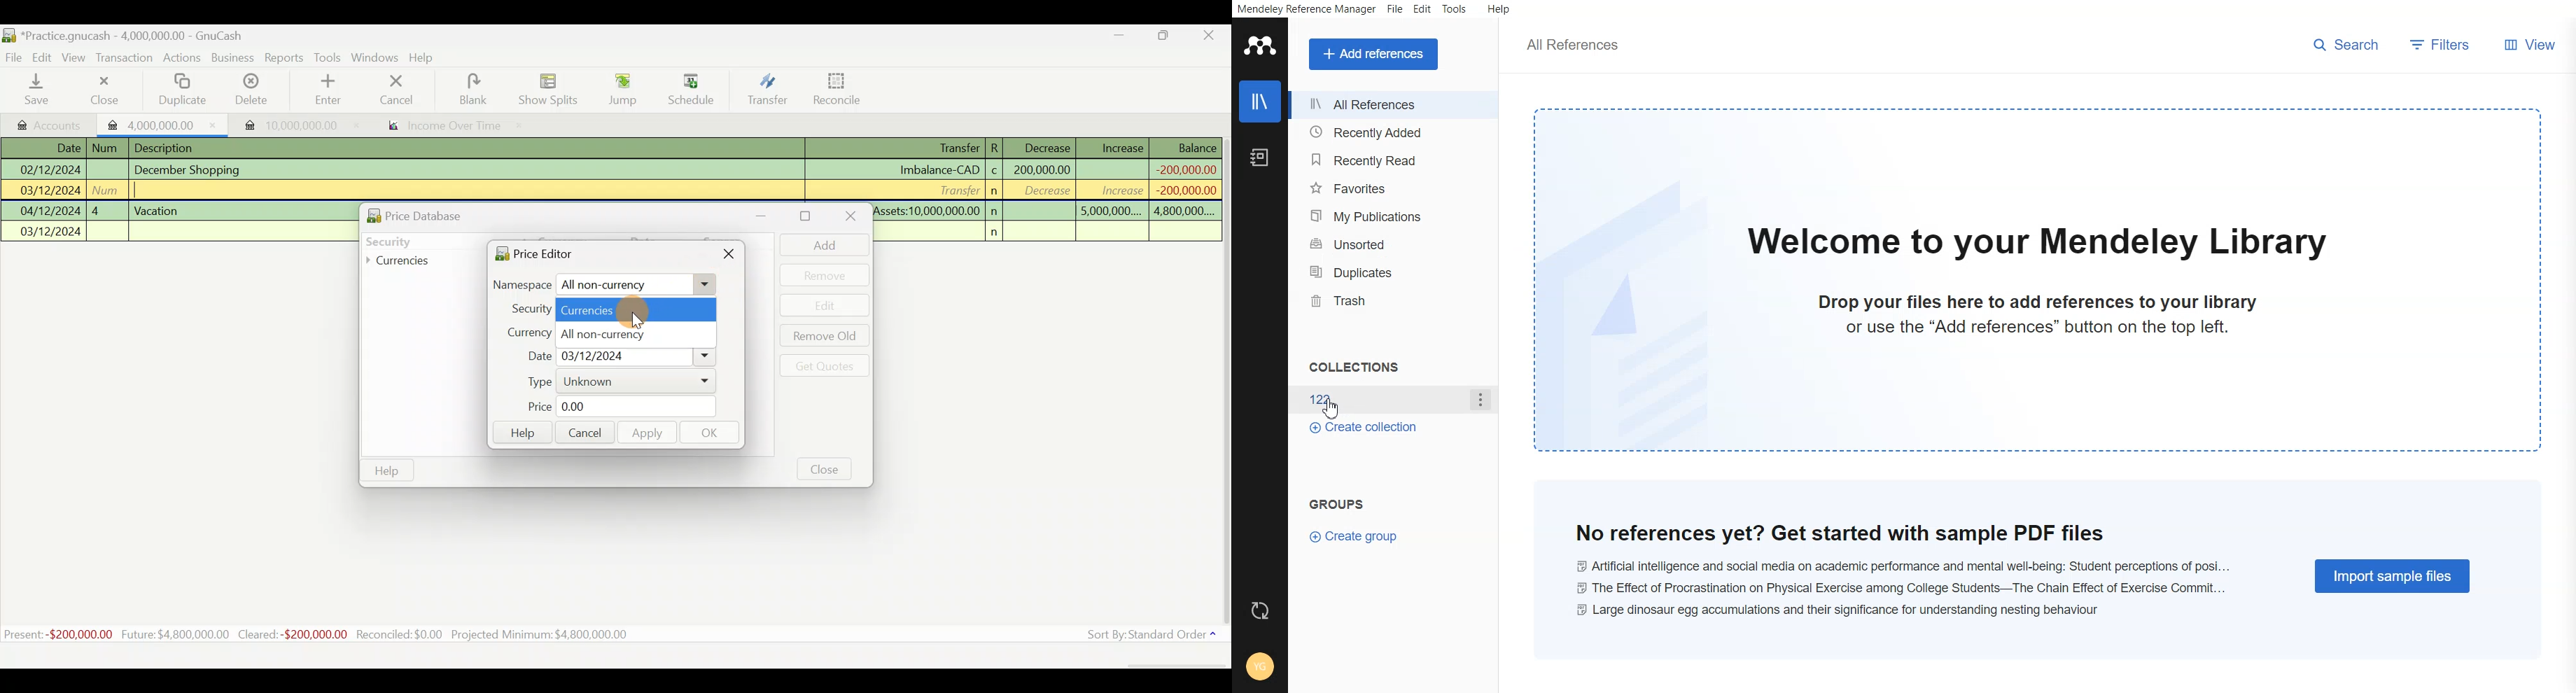 This screenshot has width=2576, height=700. I want to click on Create collections, so click(1367, 427).